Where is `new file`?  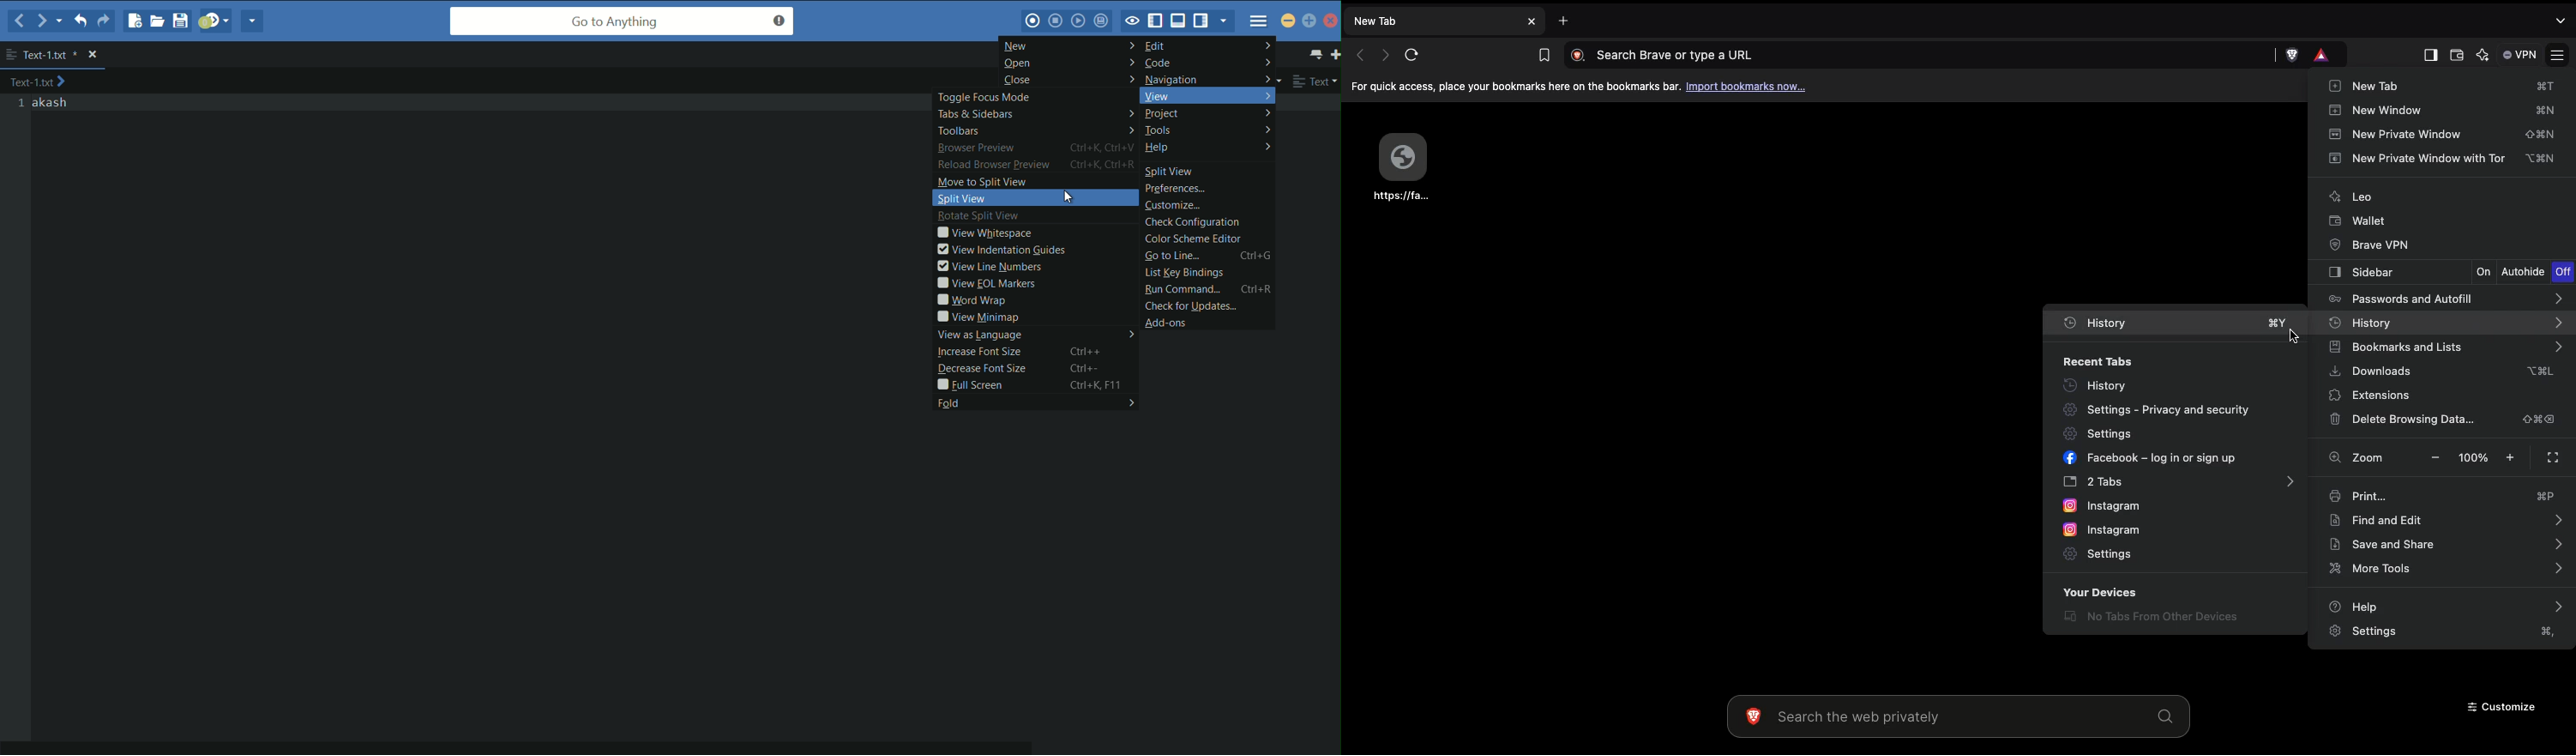 new file is located at coordinates (133, 20).